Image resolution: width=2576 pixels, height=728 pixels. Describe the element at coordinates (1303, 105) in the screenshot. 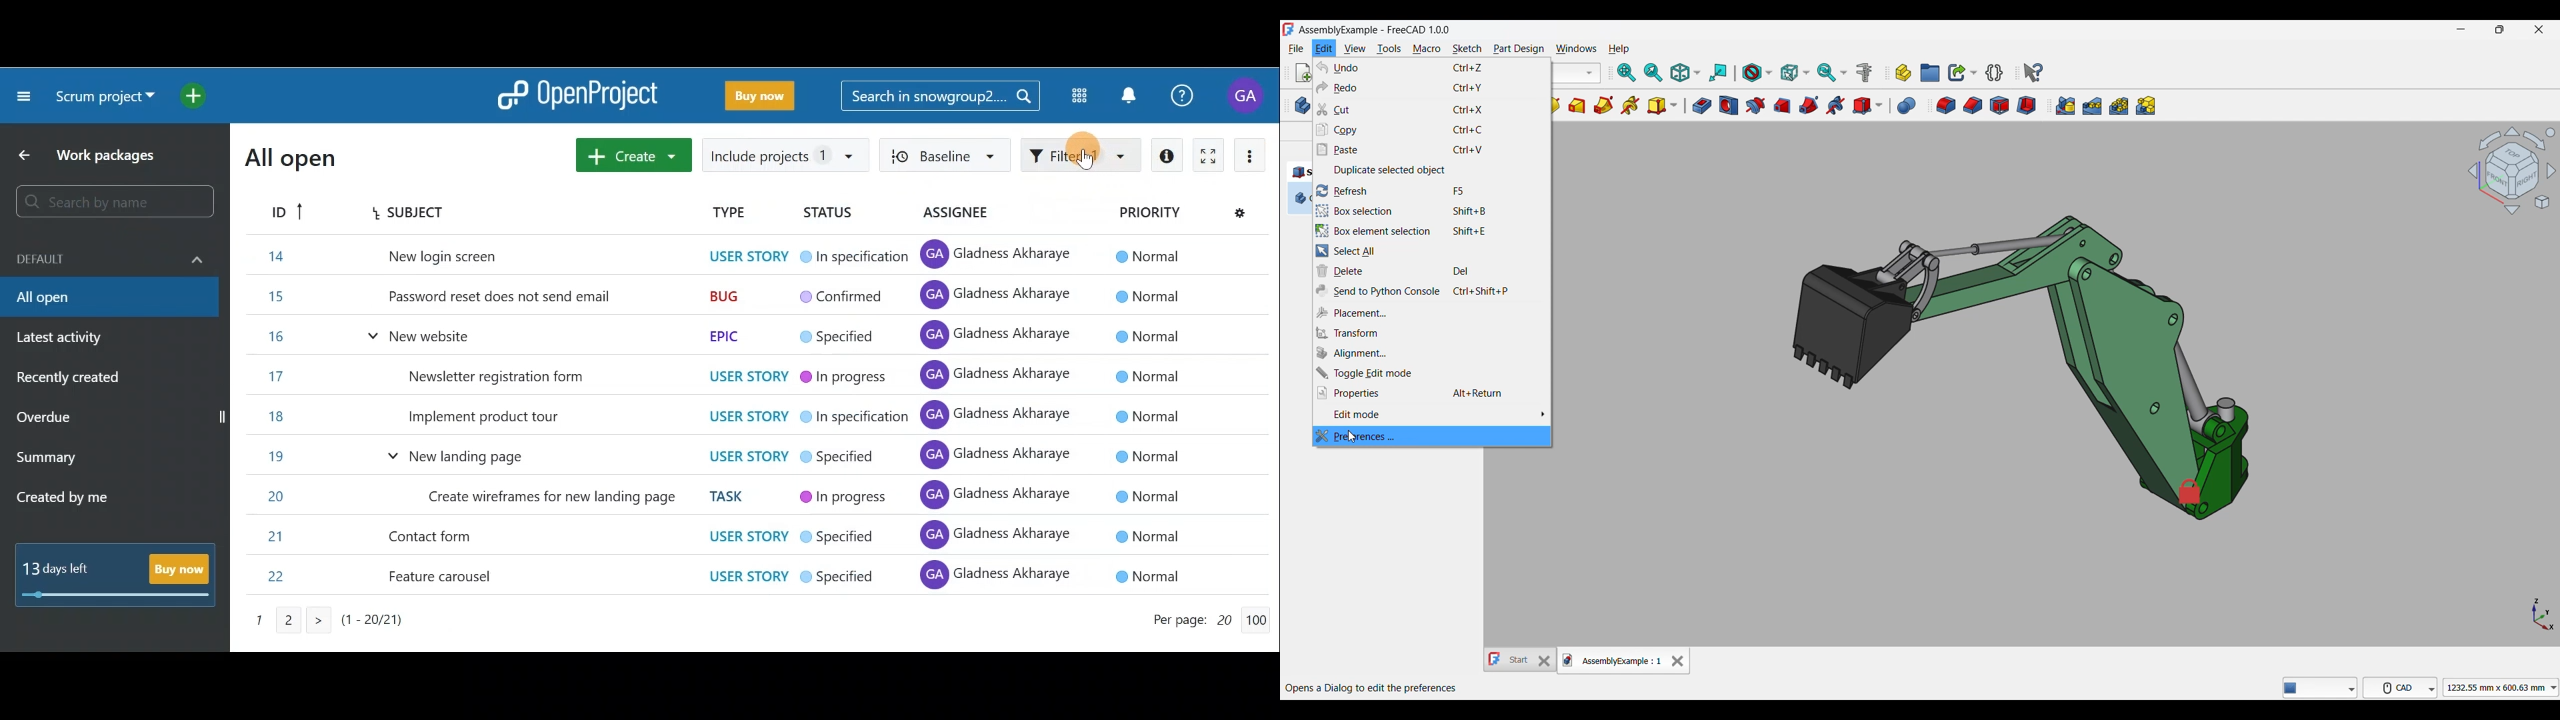

I see `Create body` at that location.